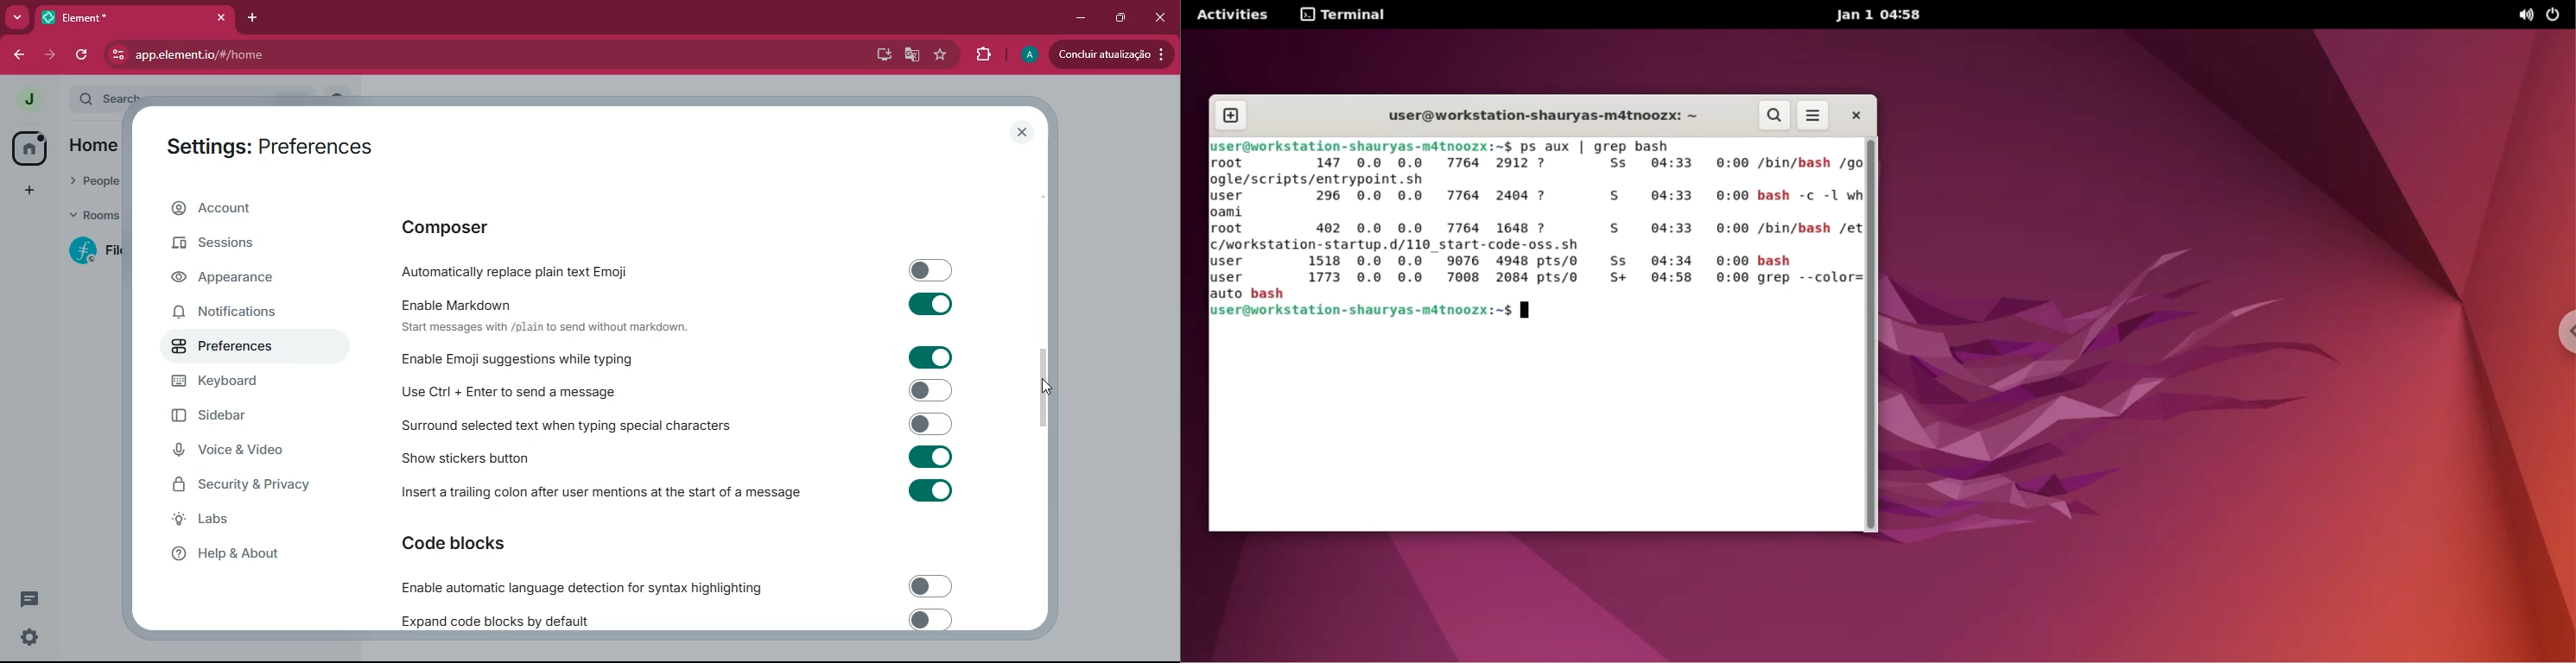 The image size is (2576, 672). I want to click on code blocks, so click(483, 546).